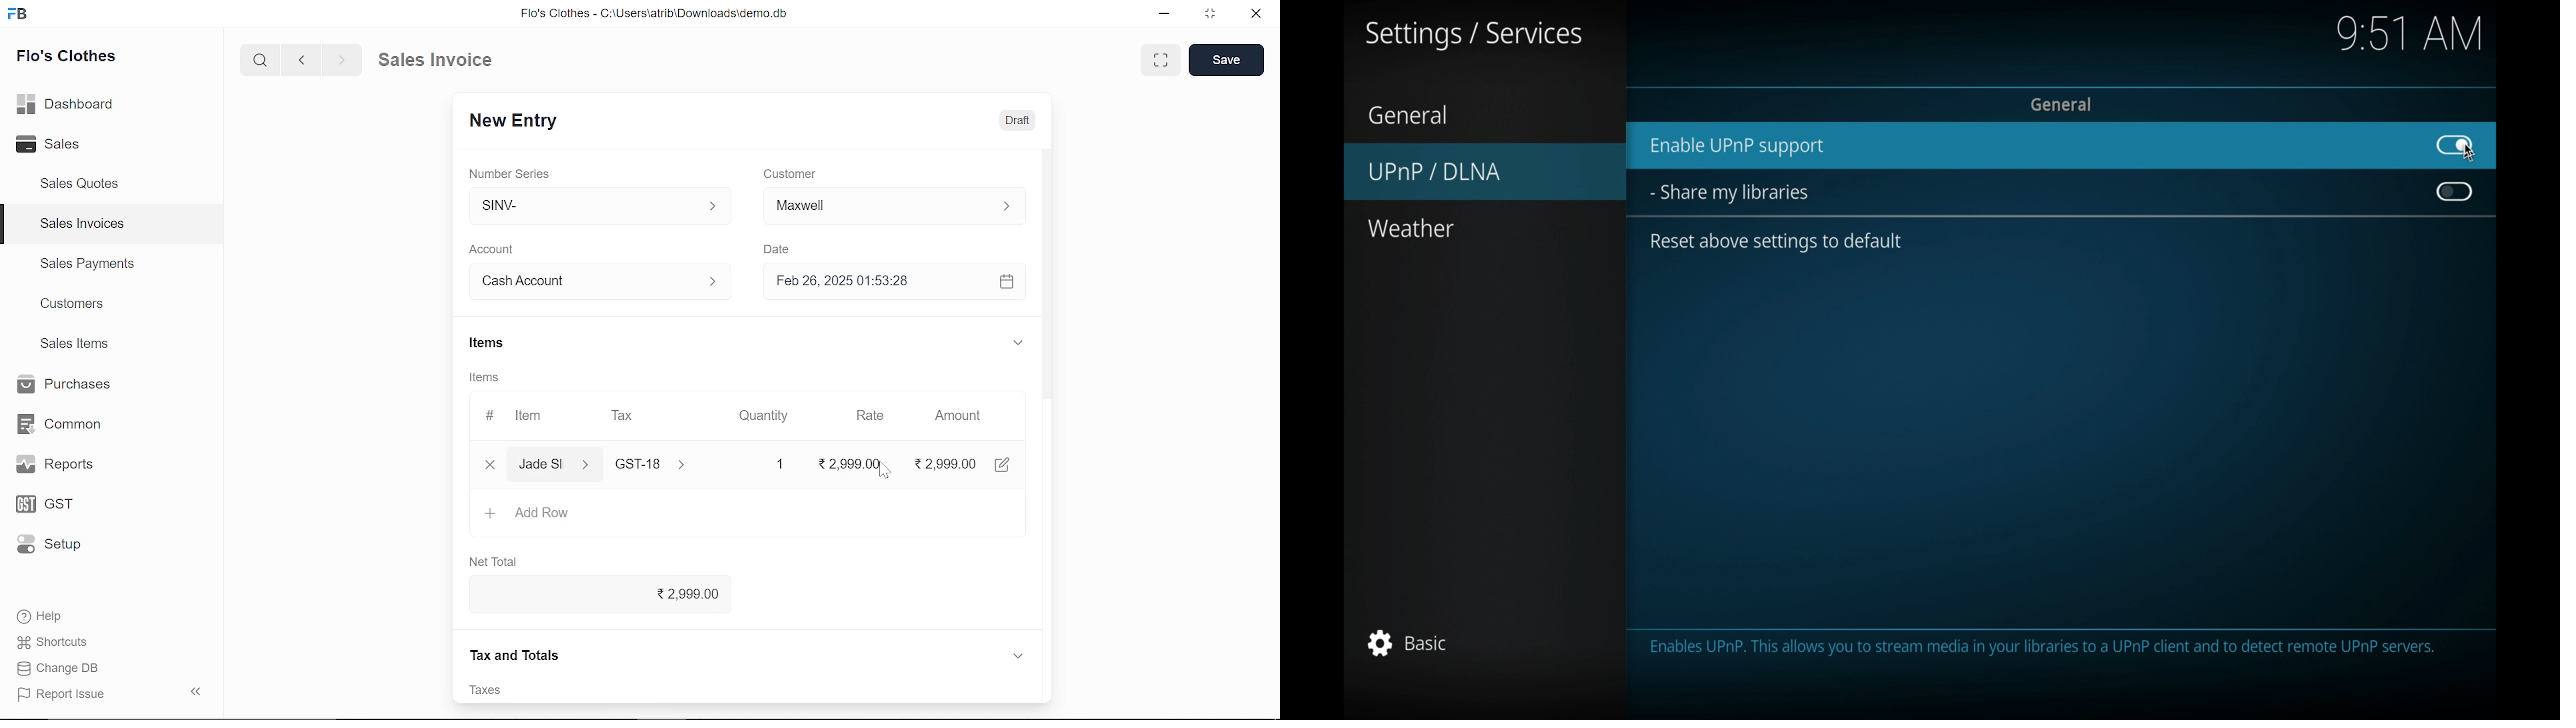 The width and height of the screenshot is (2576, 728). What do you see at coordinates (948, 463) in the screenshot?
I see `2,999.00` at bounding box center [948, 463].